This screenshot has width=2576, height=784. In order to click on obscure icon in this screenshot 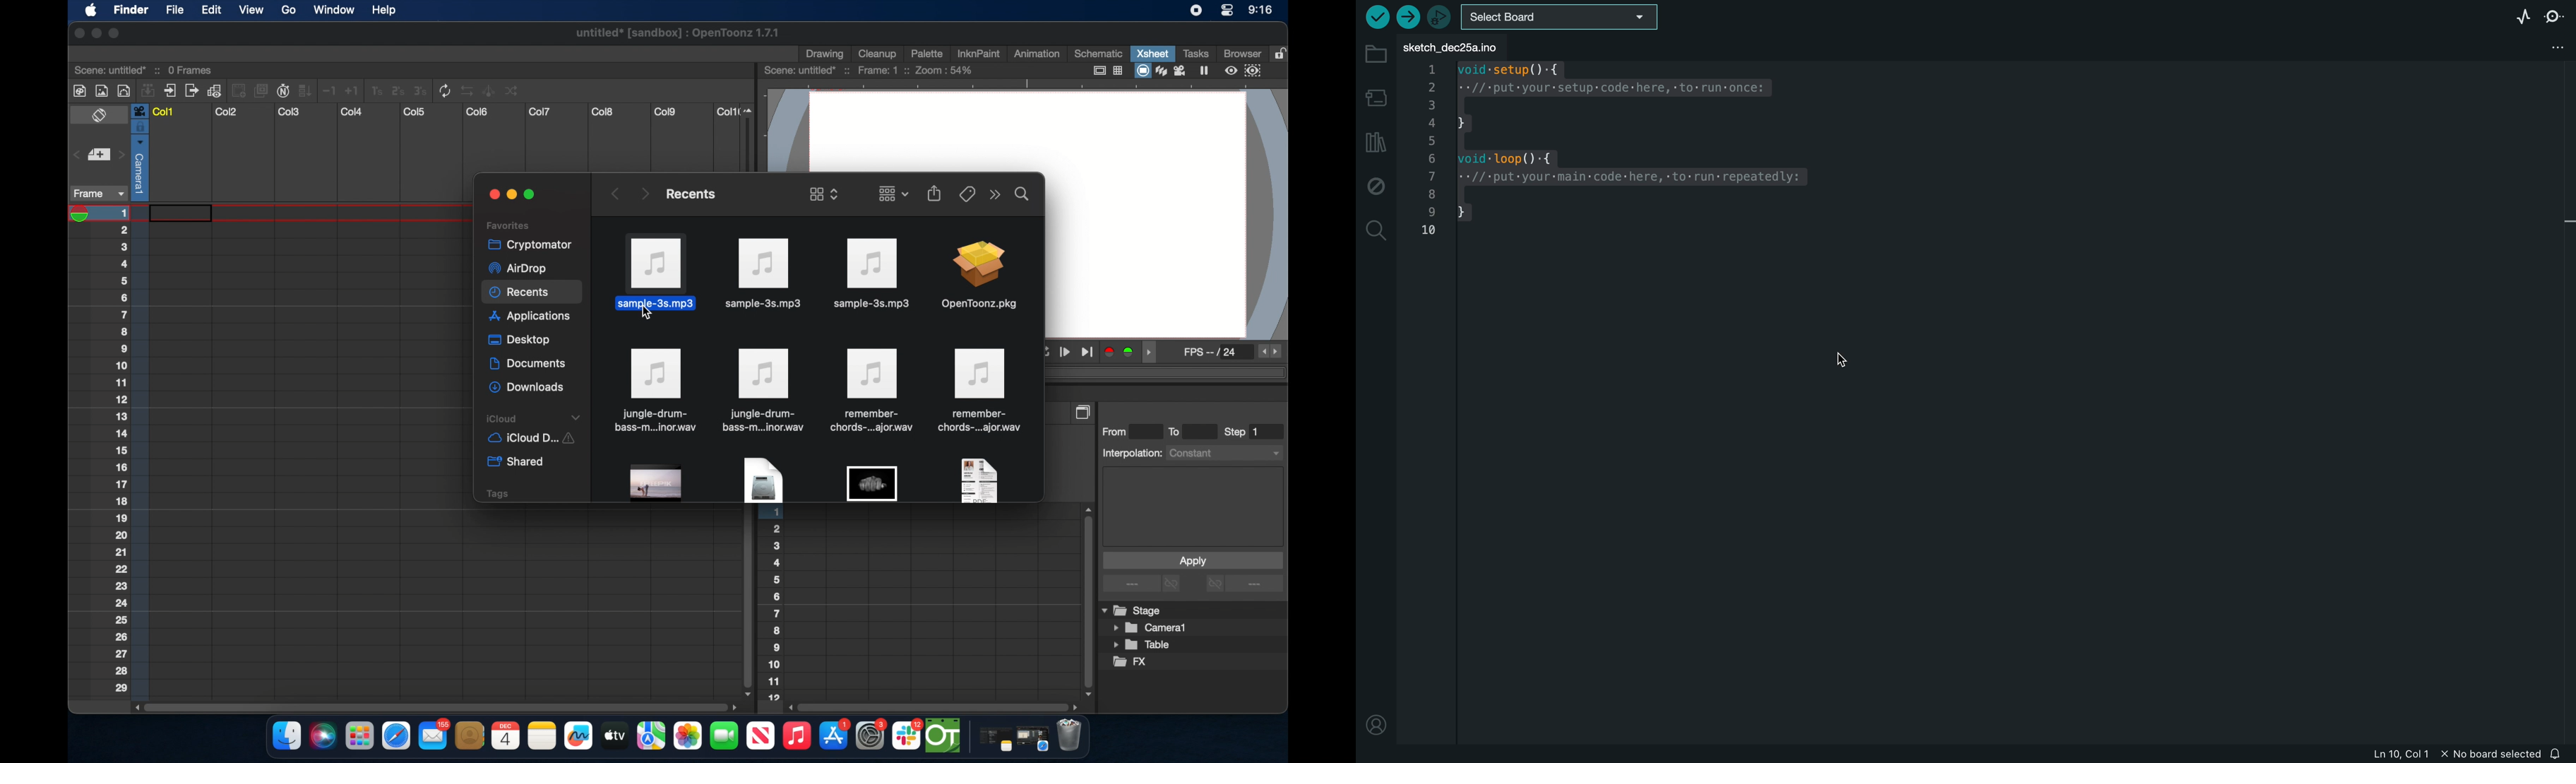, I will do `click(657, 483)`.